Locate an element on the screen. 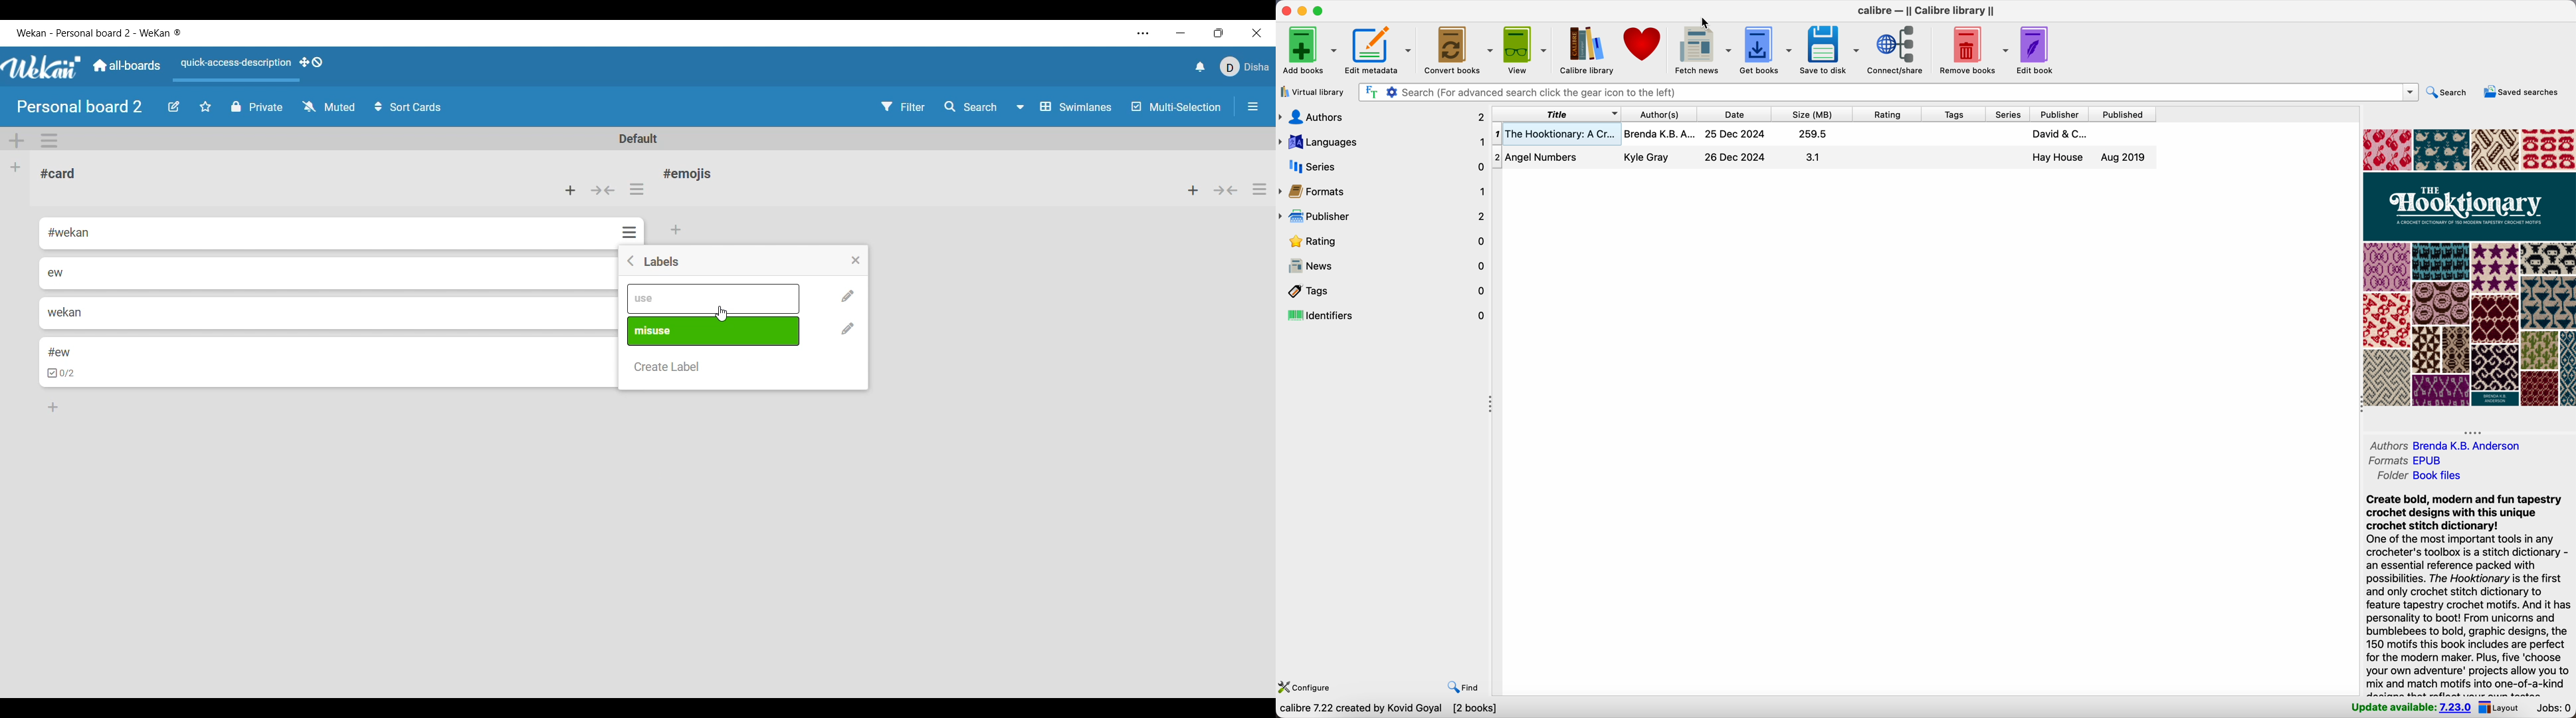 The height and width of the screenshot is (728, 2576). Create new label is located at coordinates (668, 367).